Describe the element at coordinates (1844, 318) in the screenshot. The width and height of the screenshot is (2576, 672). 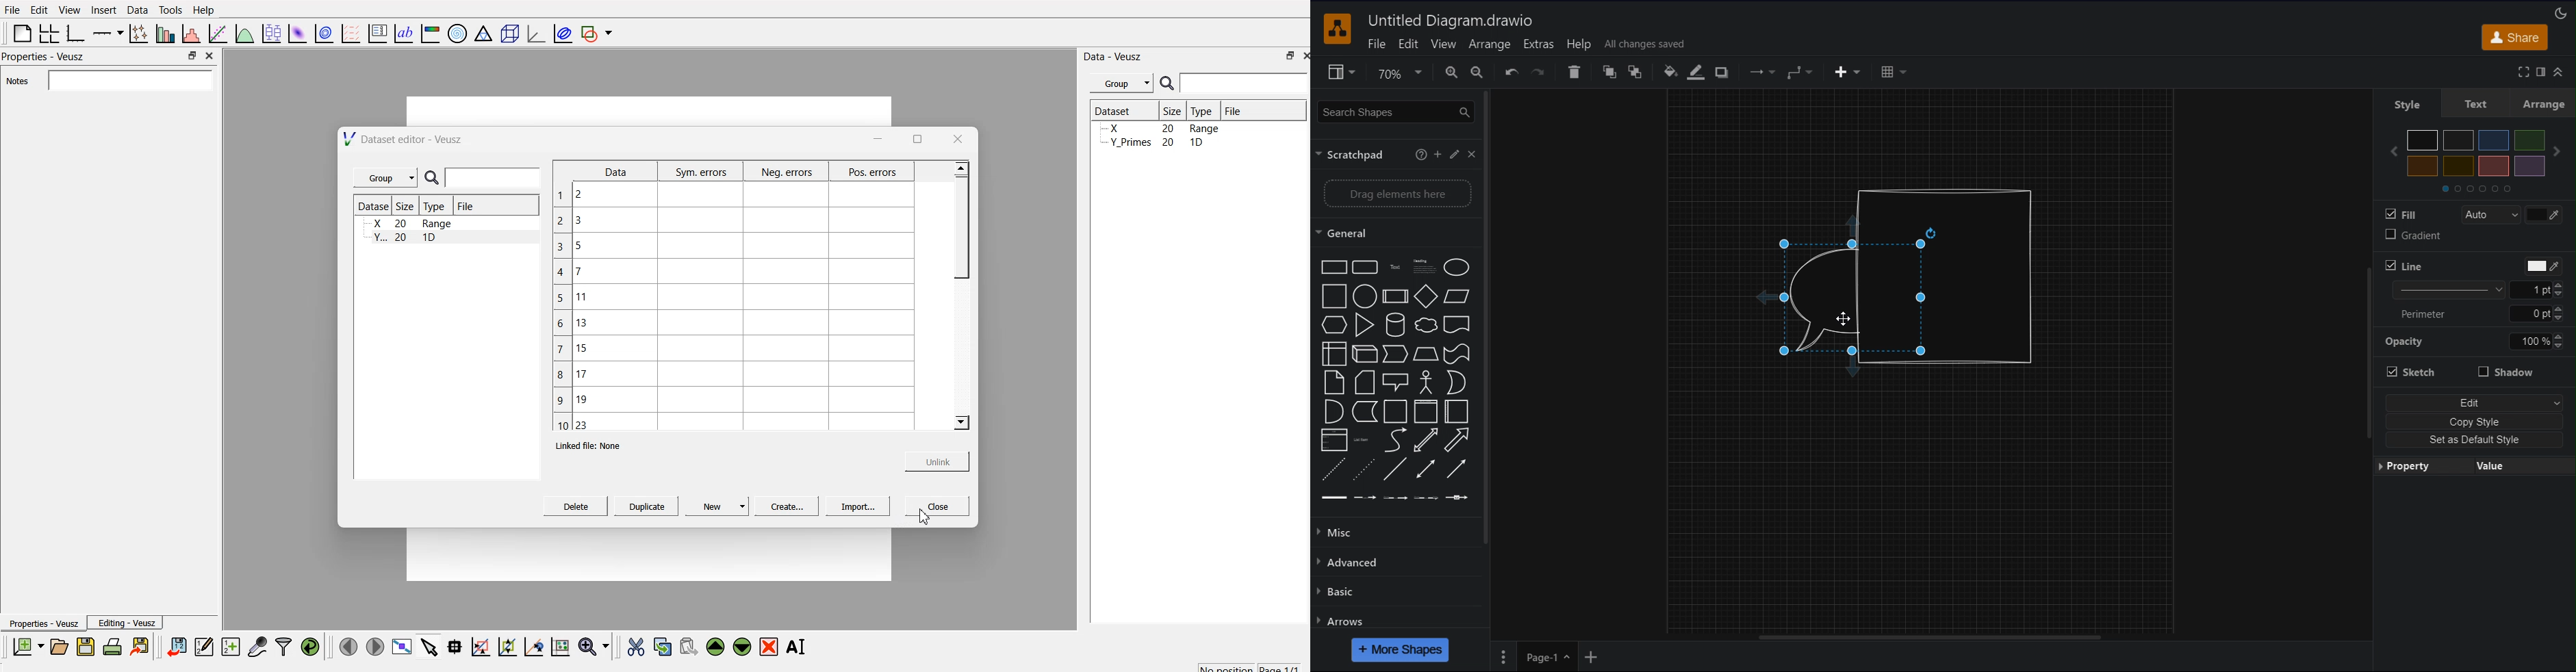
I see `Cursor` at that location.